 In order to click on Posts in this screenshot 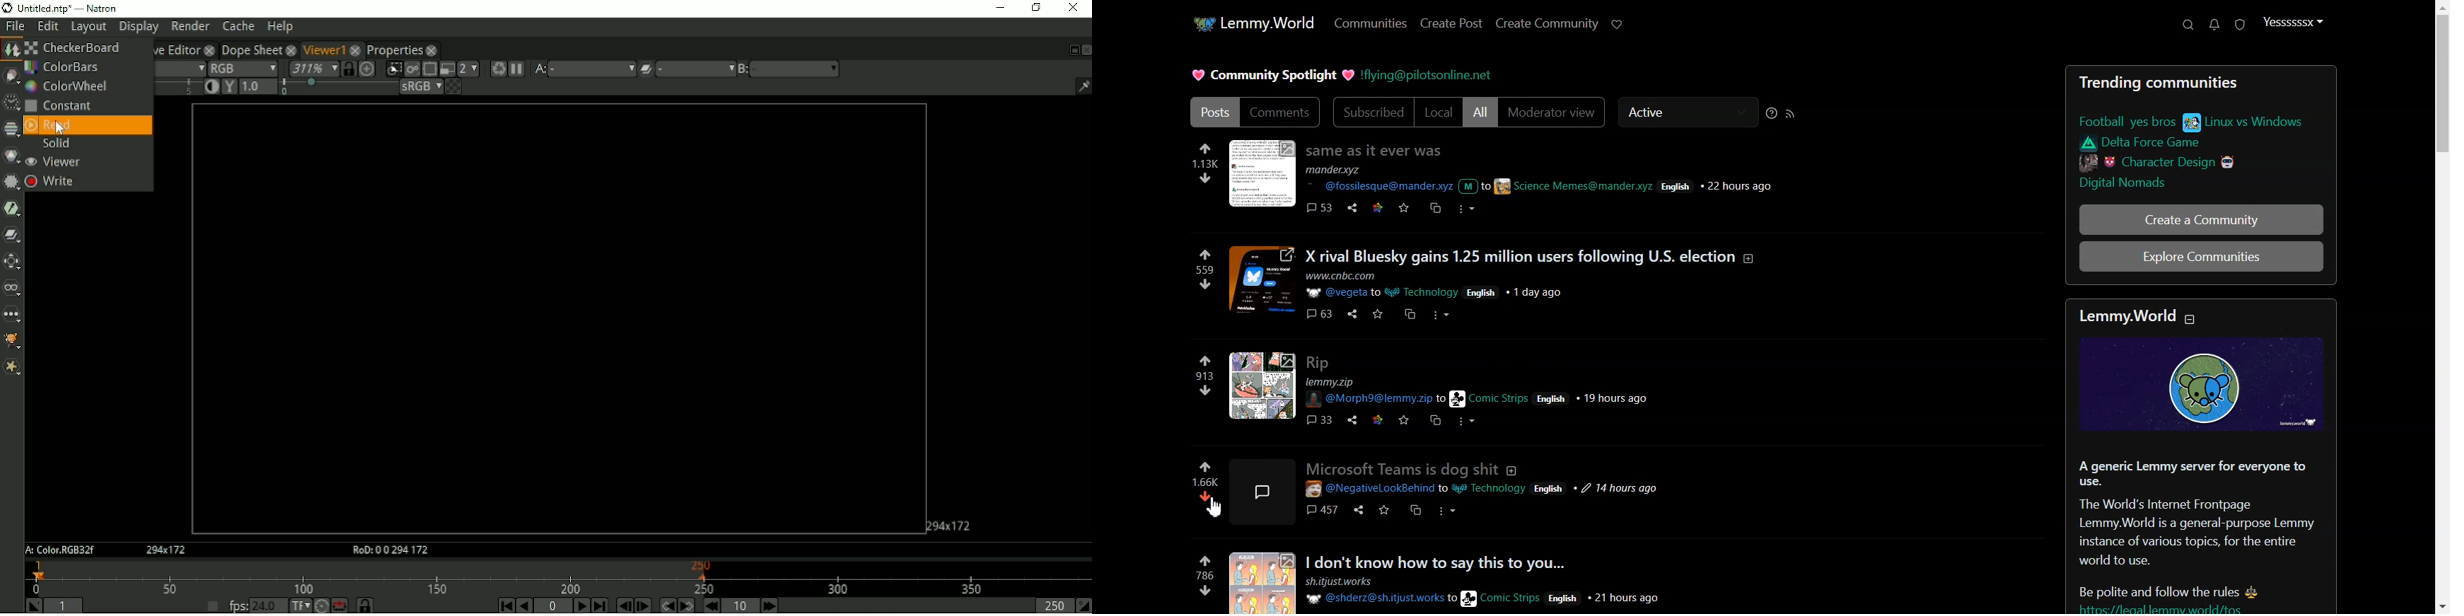, I will do `click(2202, 135)`.